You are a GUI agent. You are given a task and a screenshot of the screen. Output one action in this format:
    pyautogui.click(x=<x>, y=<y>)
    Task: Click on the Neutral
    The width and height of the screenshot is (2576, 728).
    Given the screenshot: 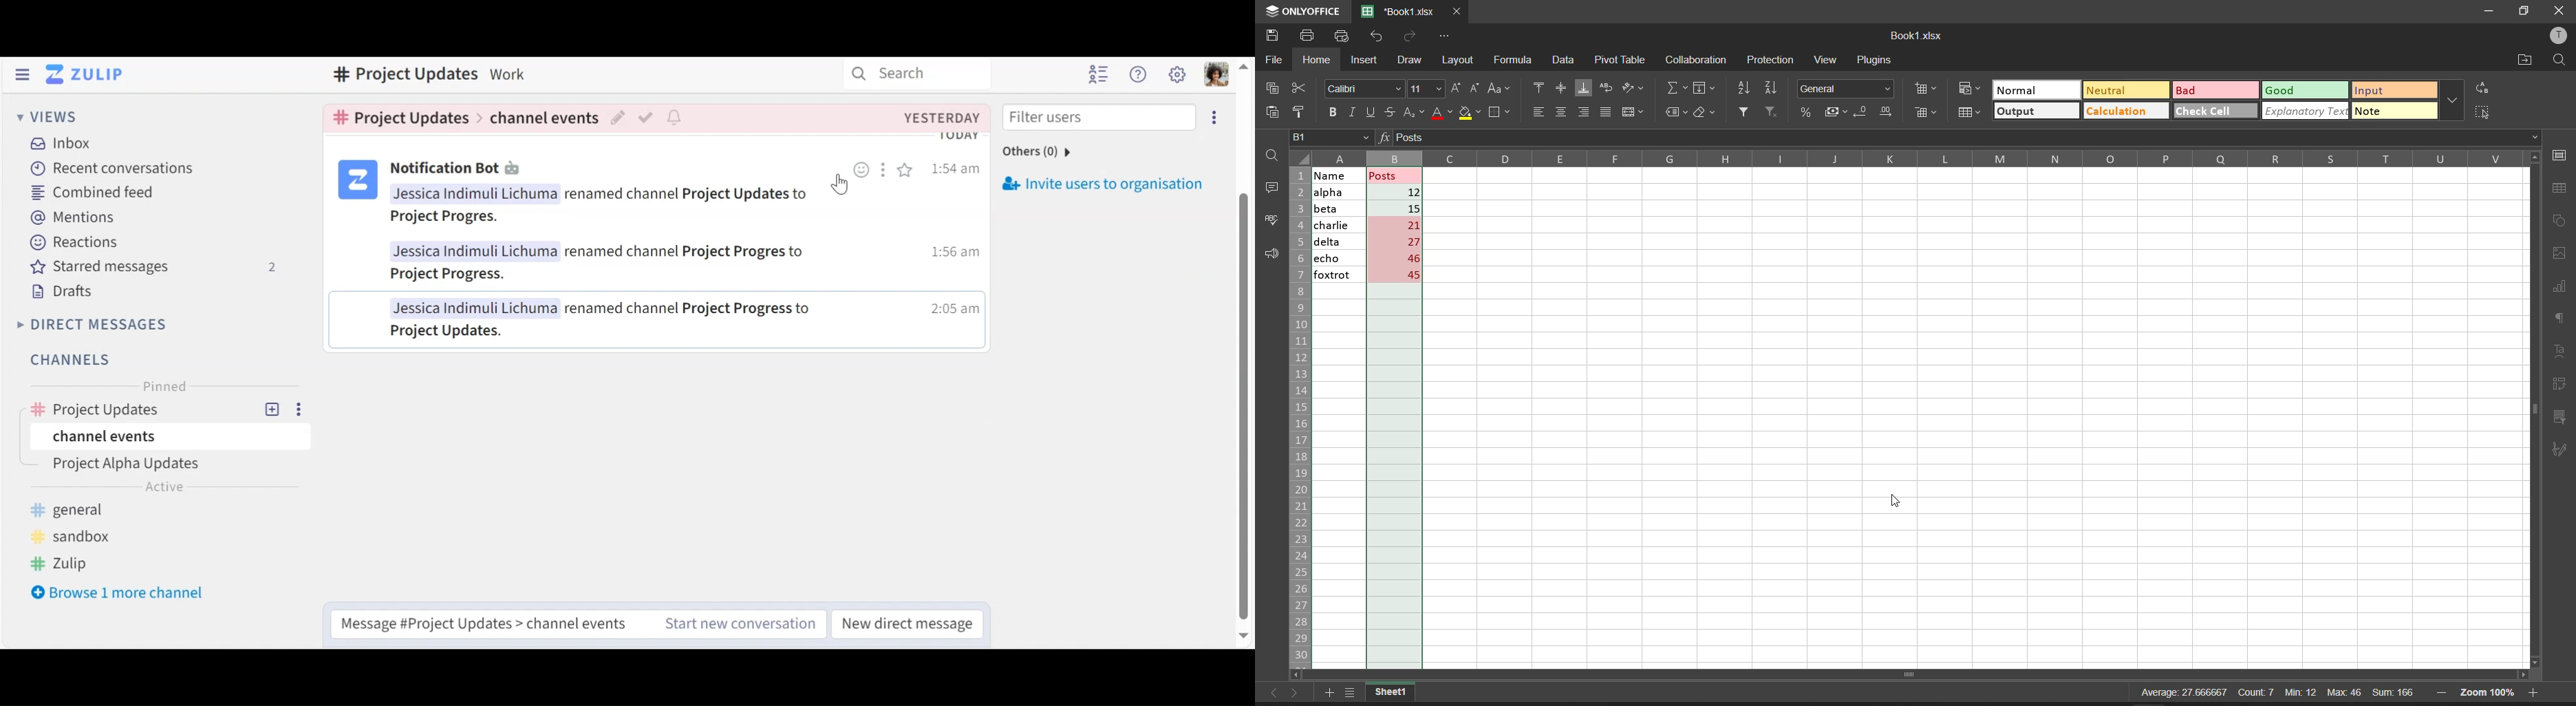 What is the action you would take?
    pyautogui.click(x=2107, y=89)
    